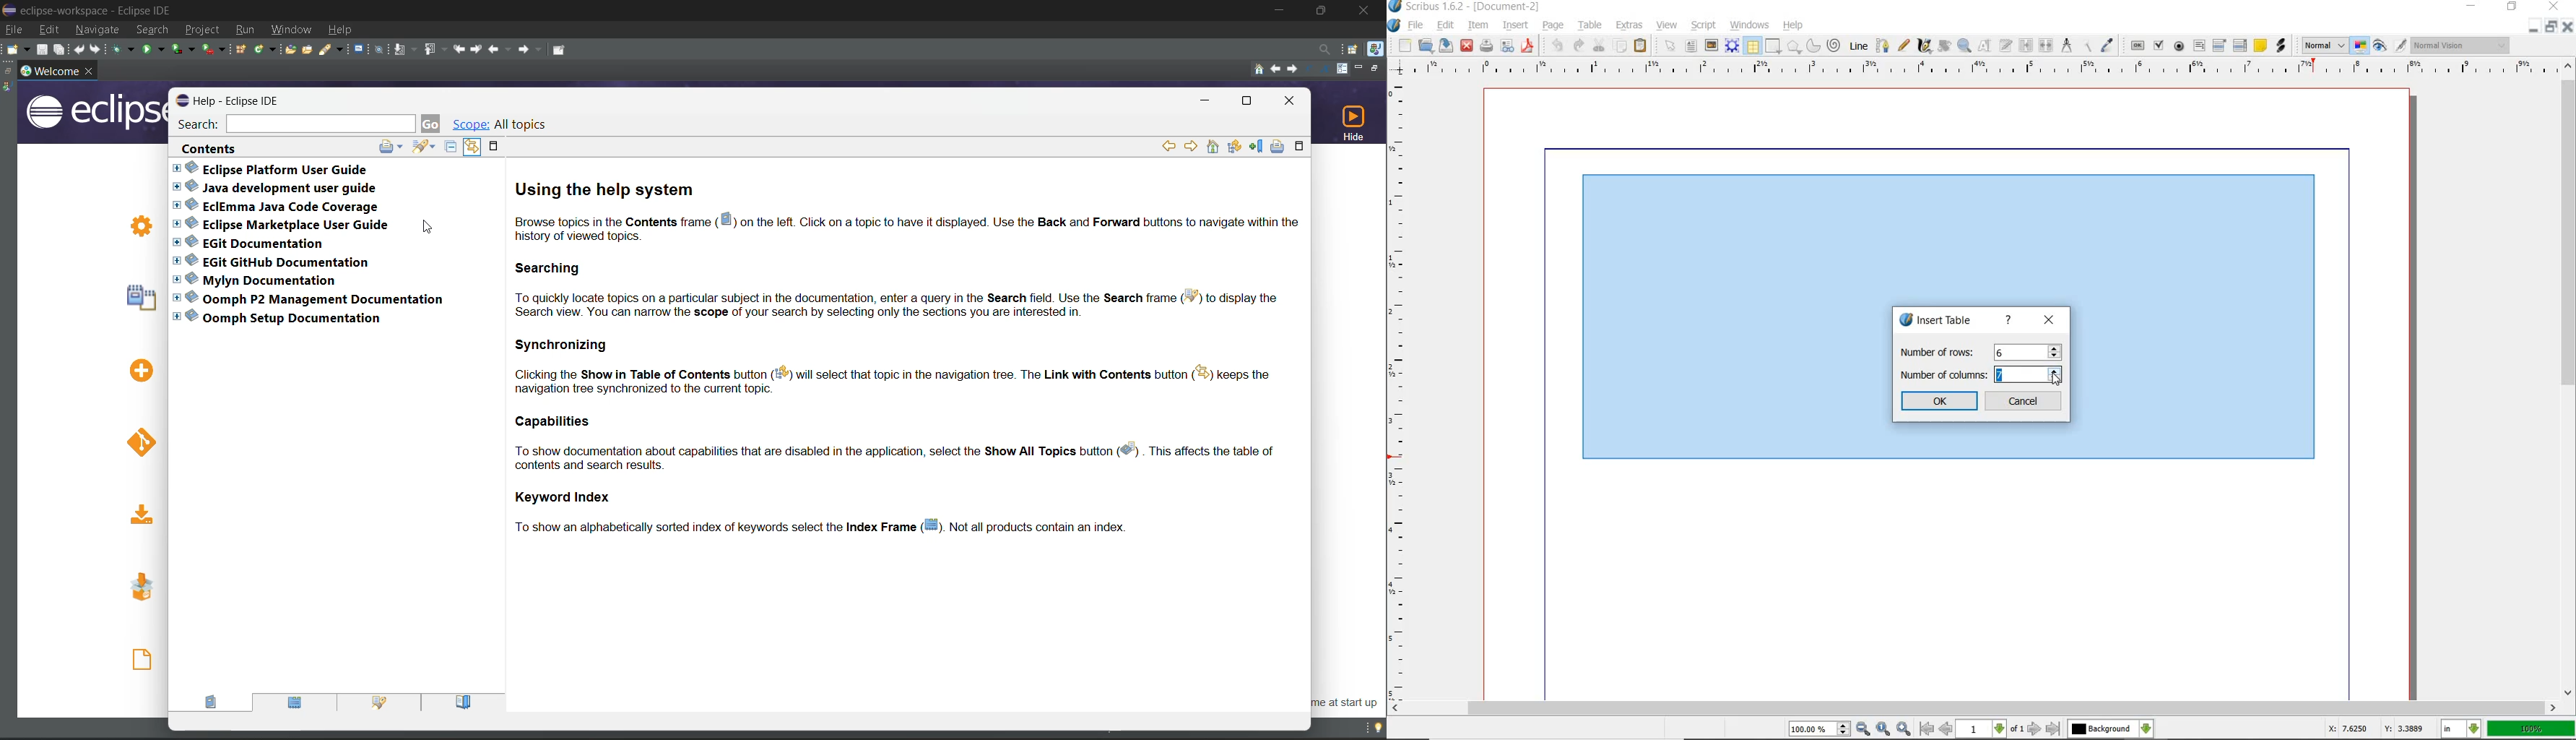 Image resolution: width=2576 pixels, height=756 pixels. What do you see at coordinates (1982, 710) in the screenshot?
I see `scrollbar` at bounding box center [1982, 710].